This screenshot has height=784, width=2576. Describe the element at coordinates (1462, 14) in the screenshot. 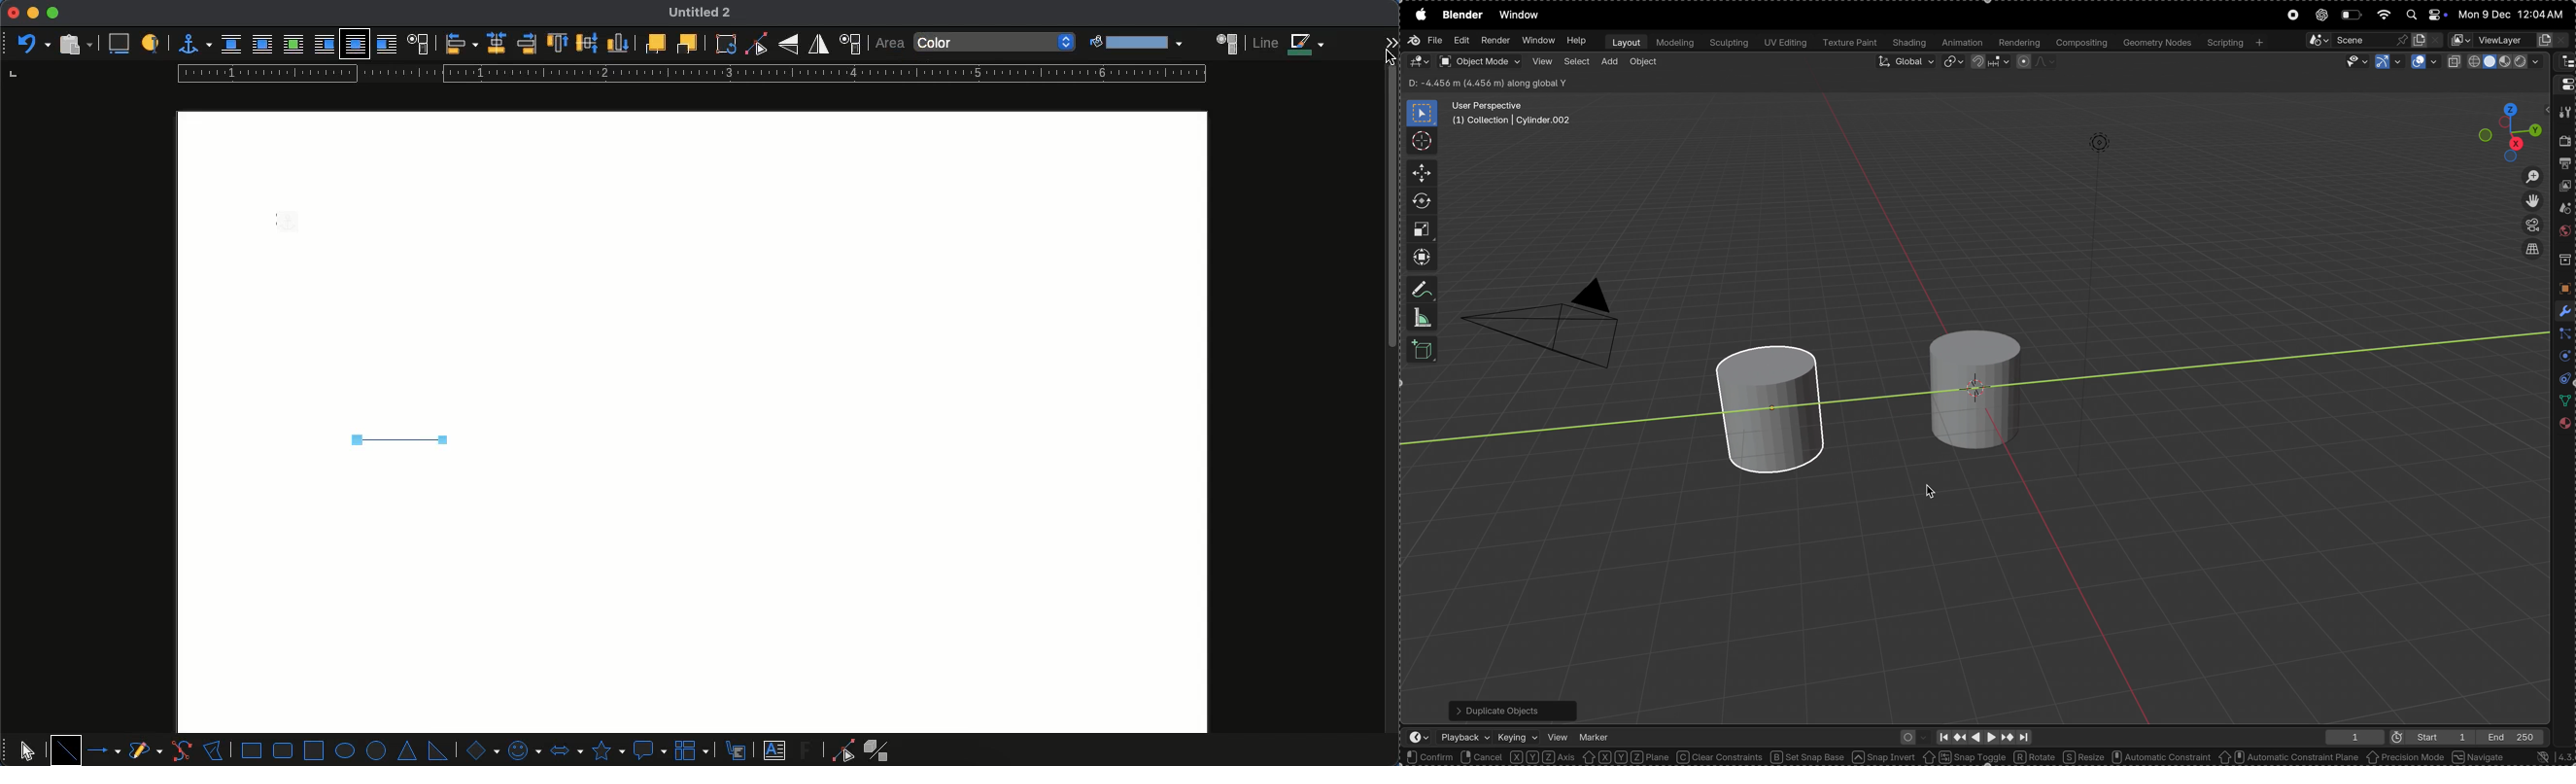

I see `Blender` at that location.